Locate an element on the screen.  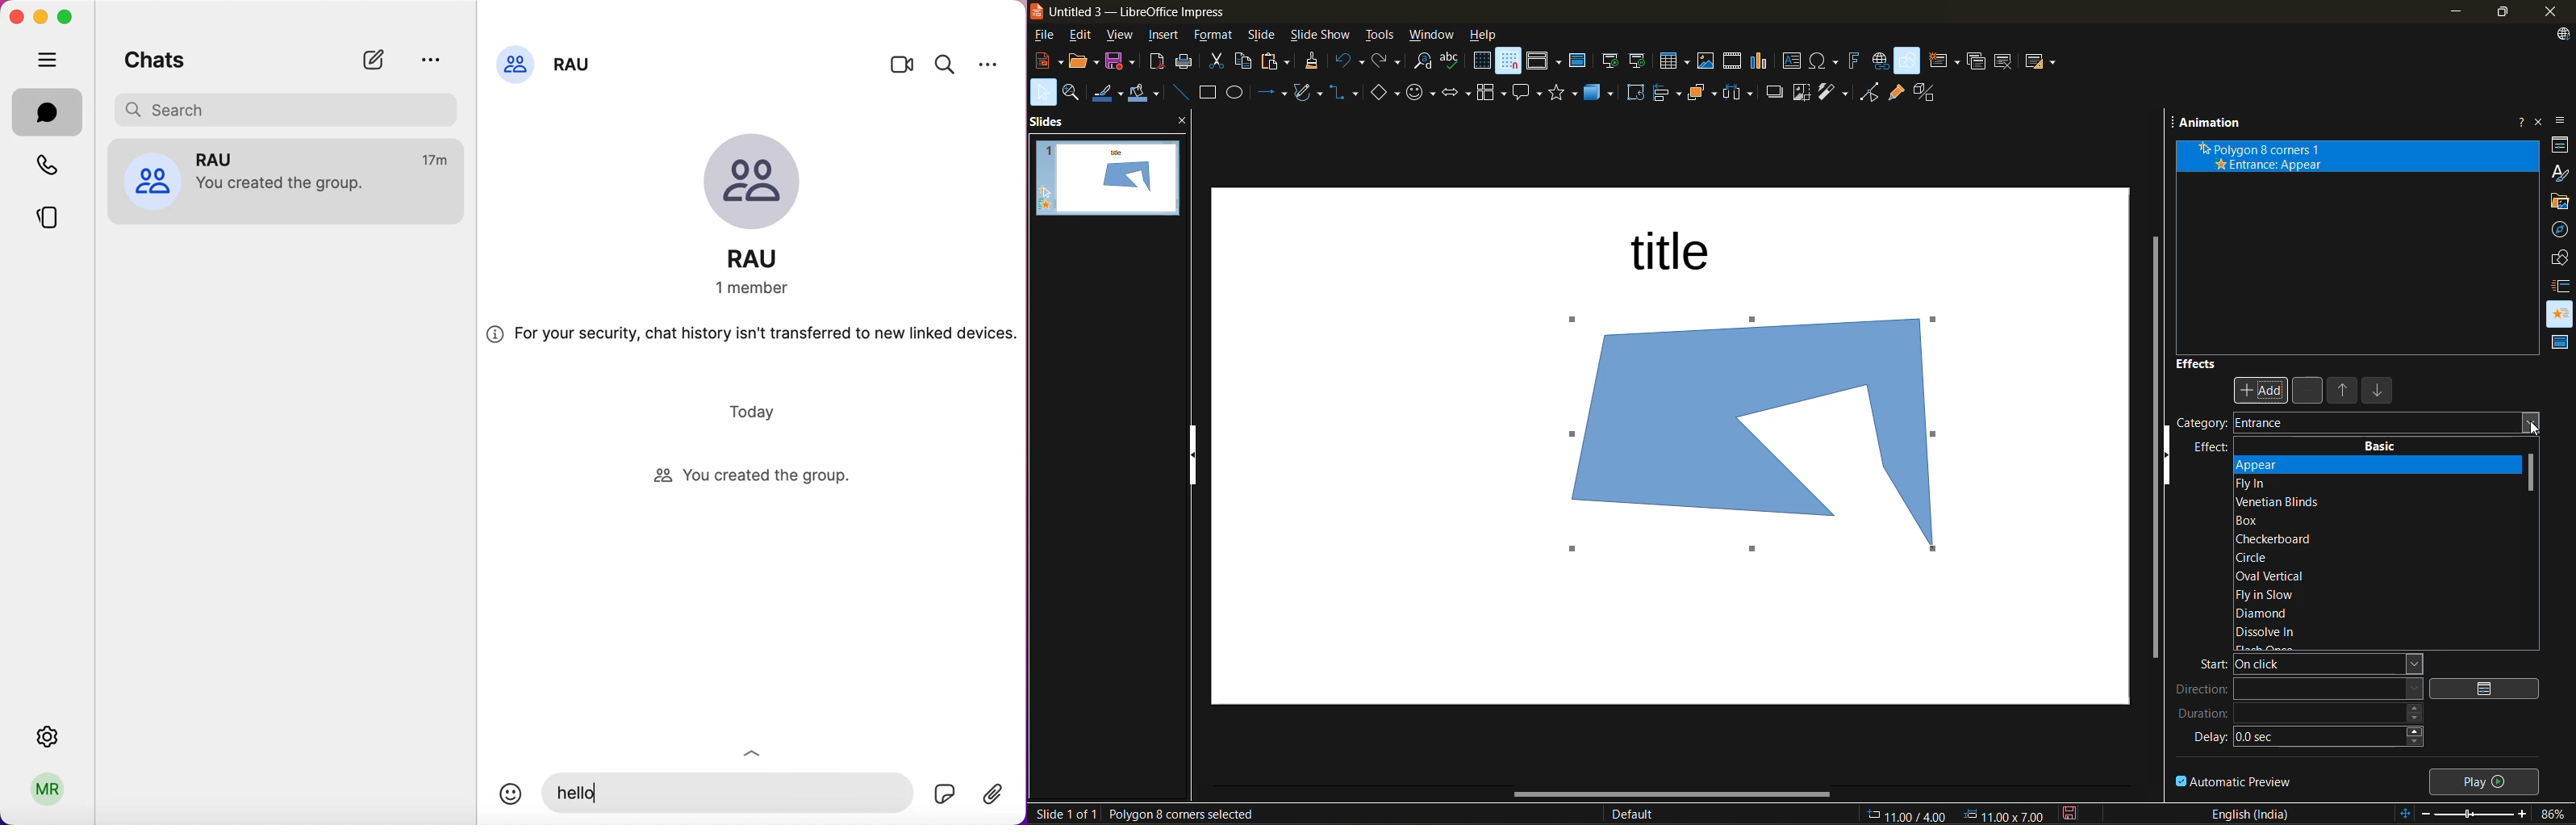
insert hyperlink is located at coordinates (1879, 63).